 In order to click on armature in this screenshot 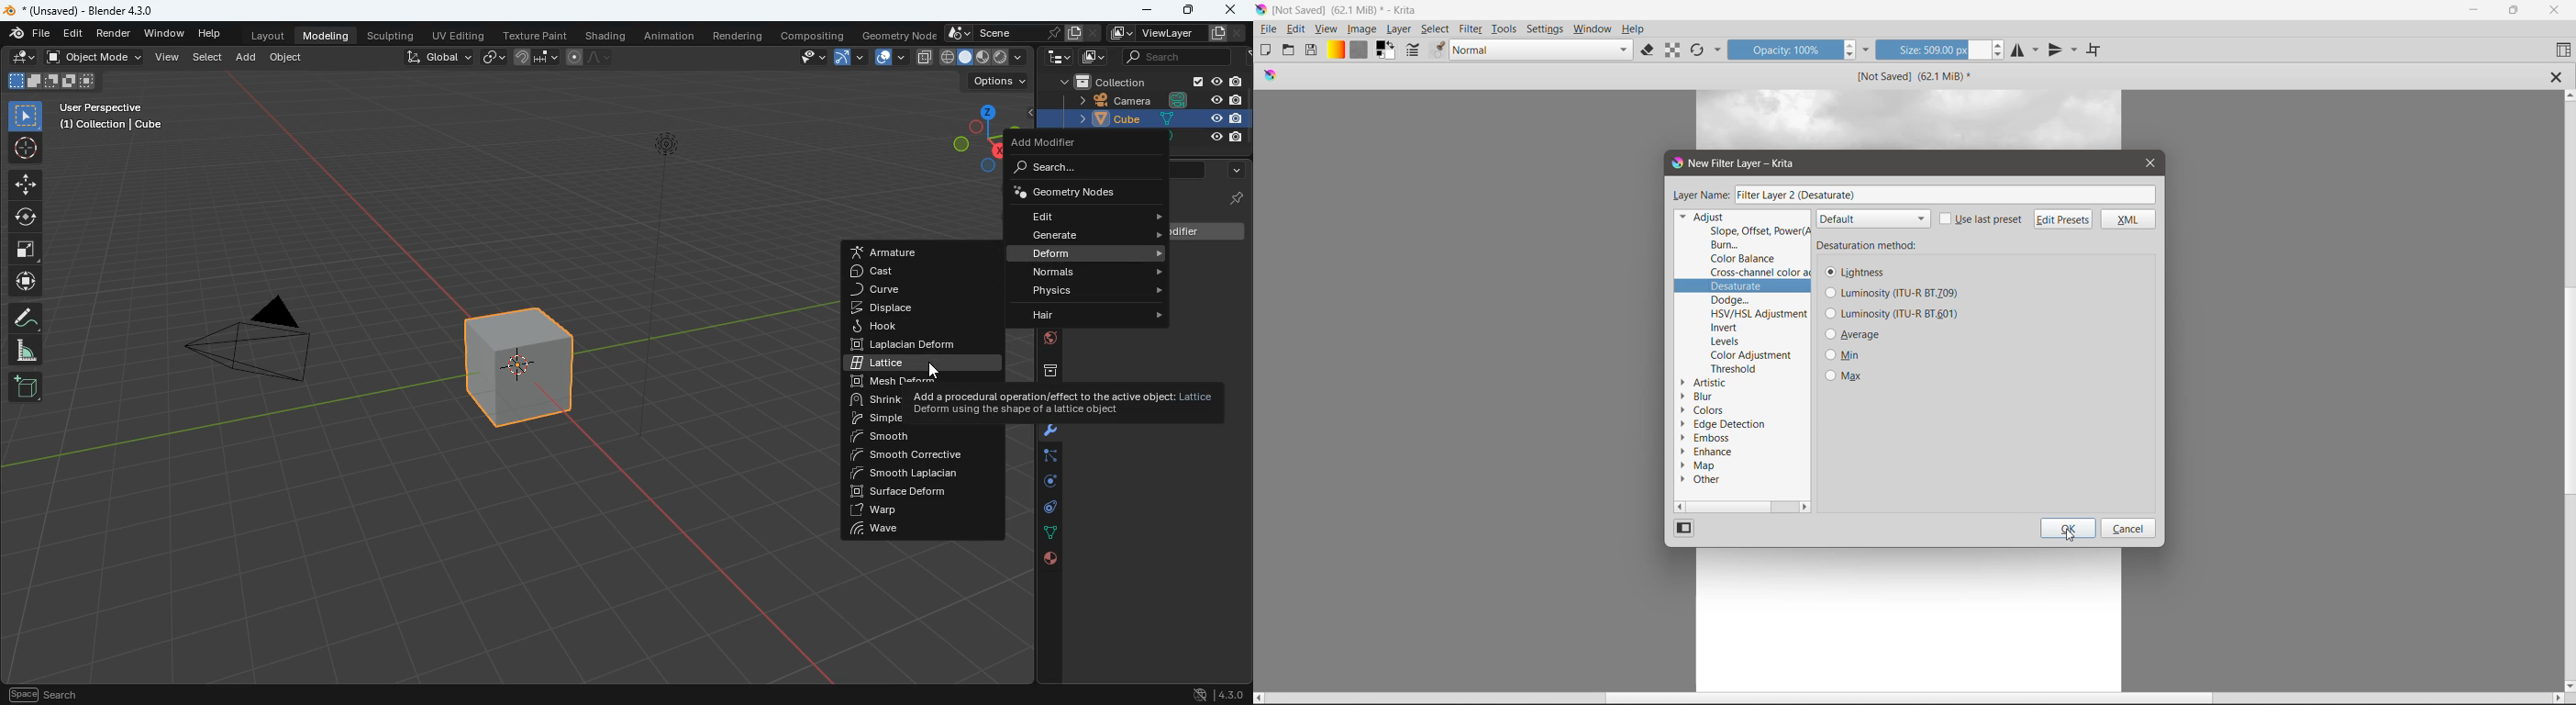, I will do `click(913, 252)`.